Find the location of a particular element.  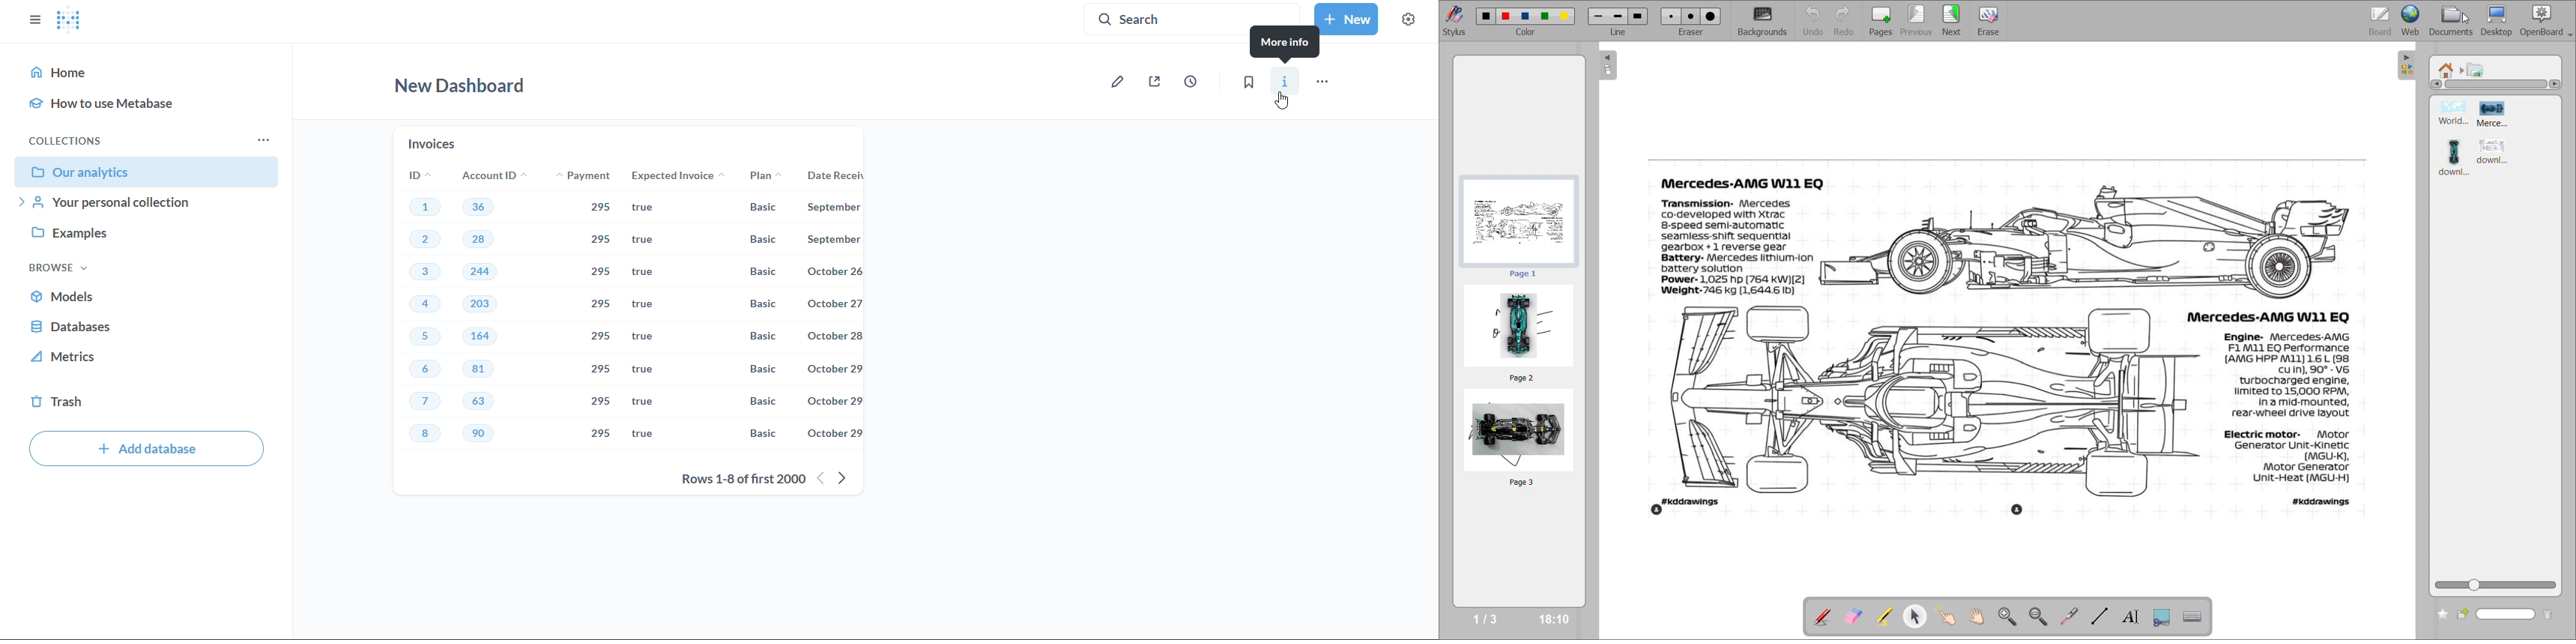

openboard is located at coordinates (2547, 20).